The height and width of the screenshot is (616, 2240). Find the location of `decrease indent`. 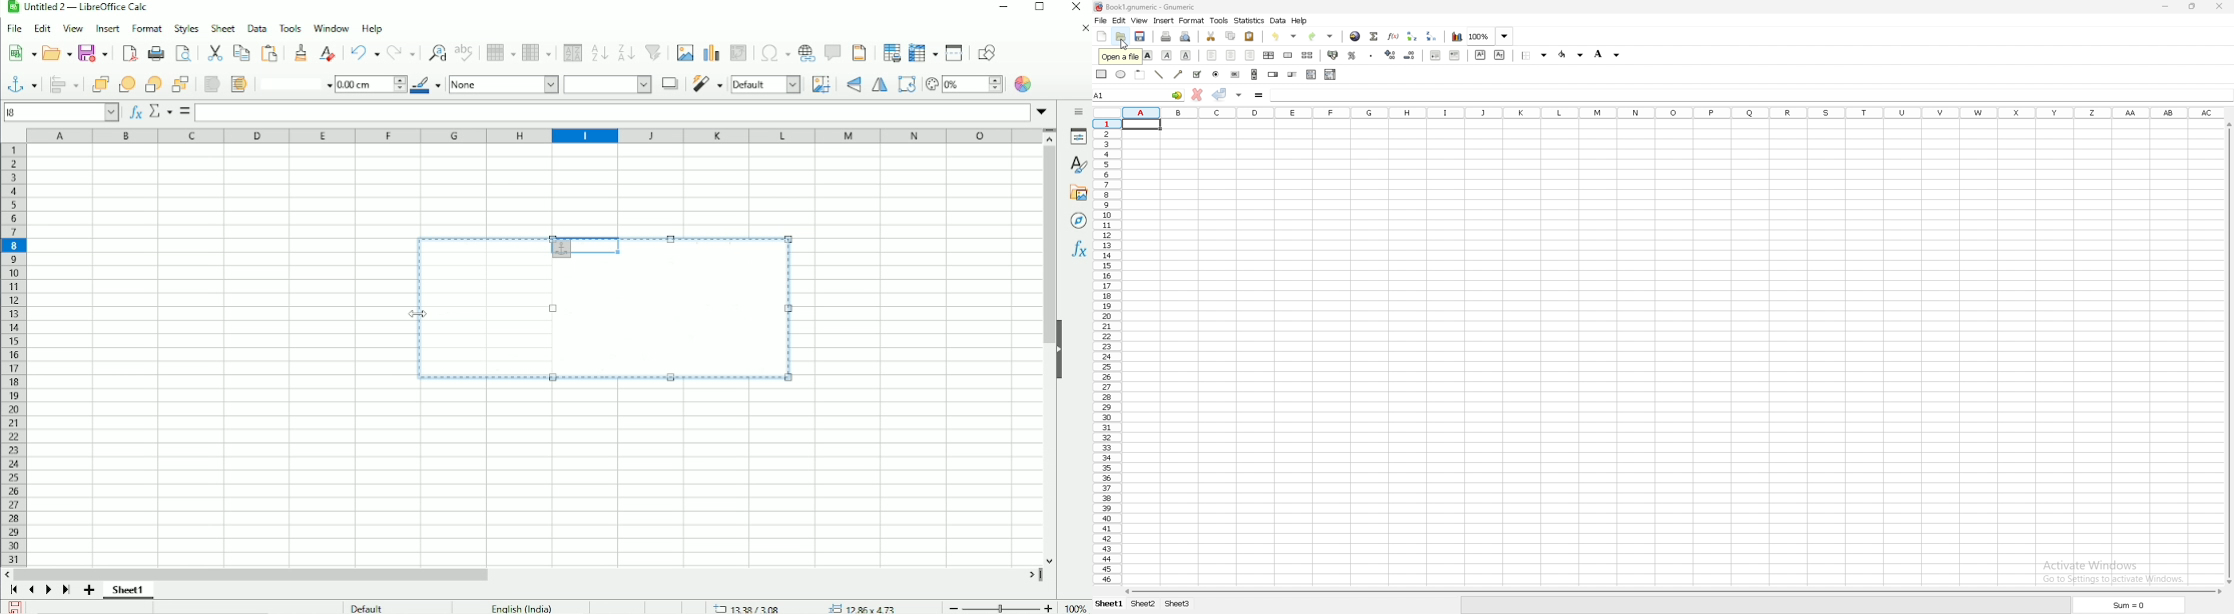

decrease indent is located at coordinates (1435, 55).